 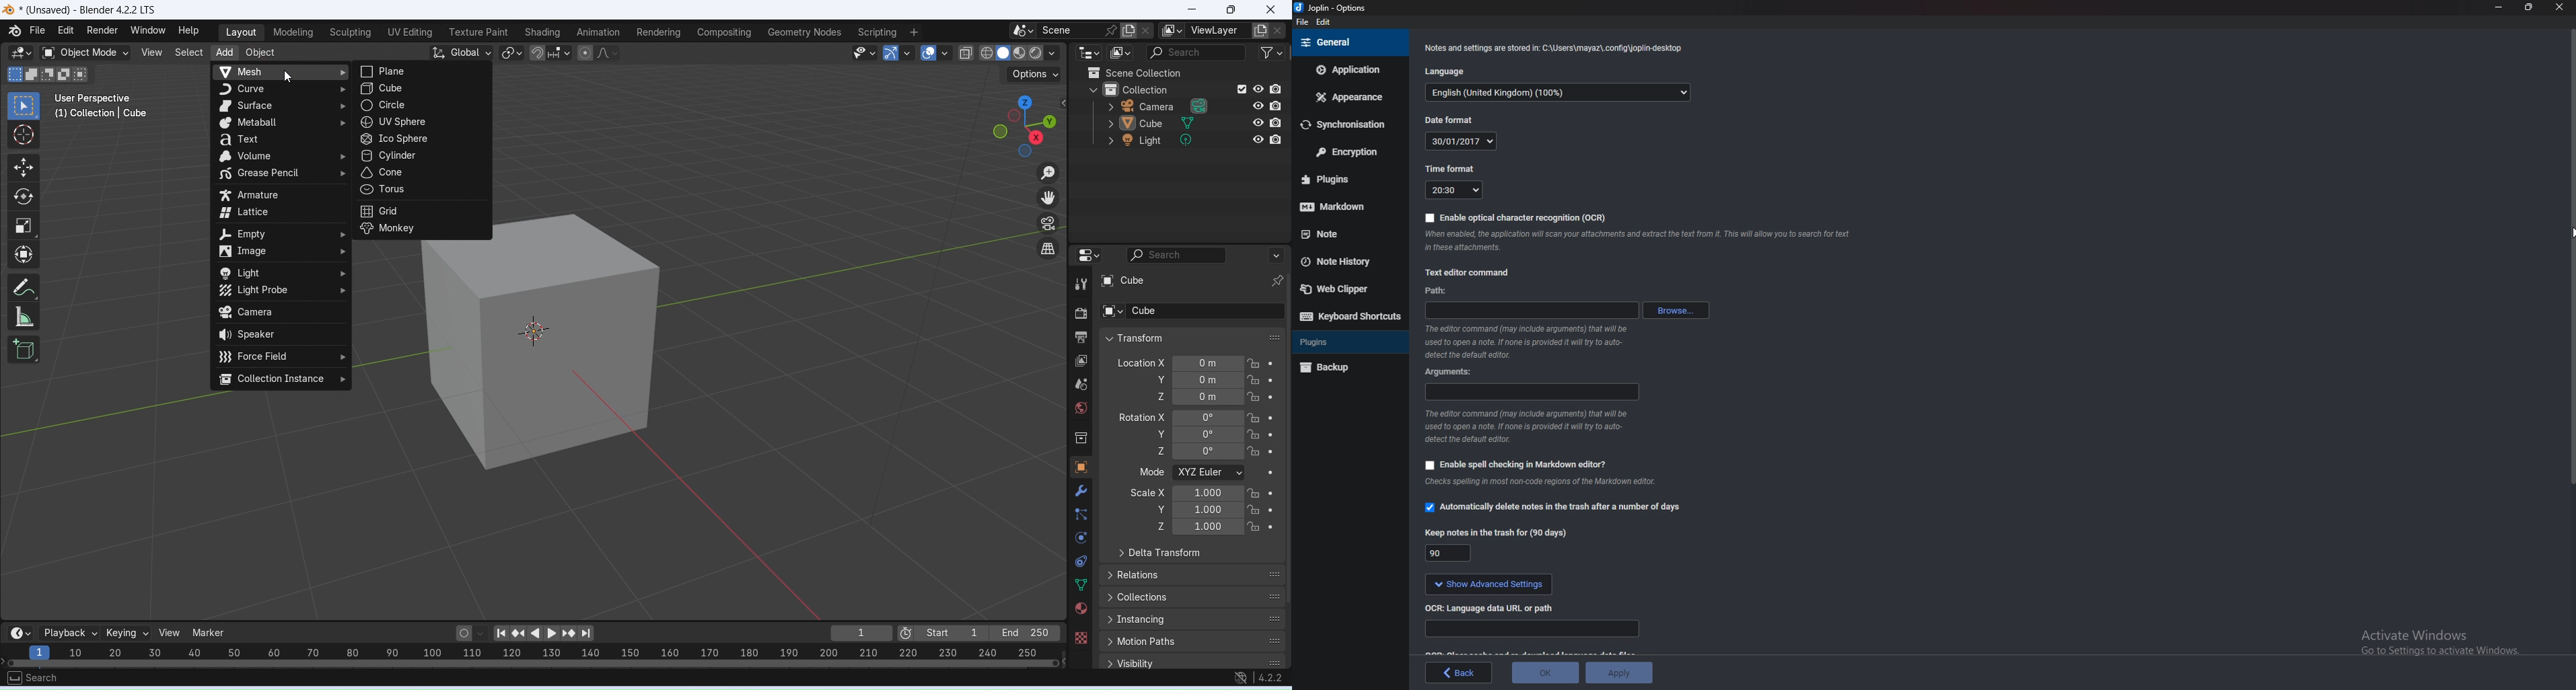 What do you see at coordinates (1133, 73) in the screenshot?
I see `Scene collection` at bounding box center [1133, 73].